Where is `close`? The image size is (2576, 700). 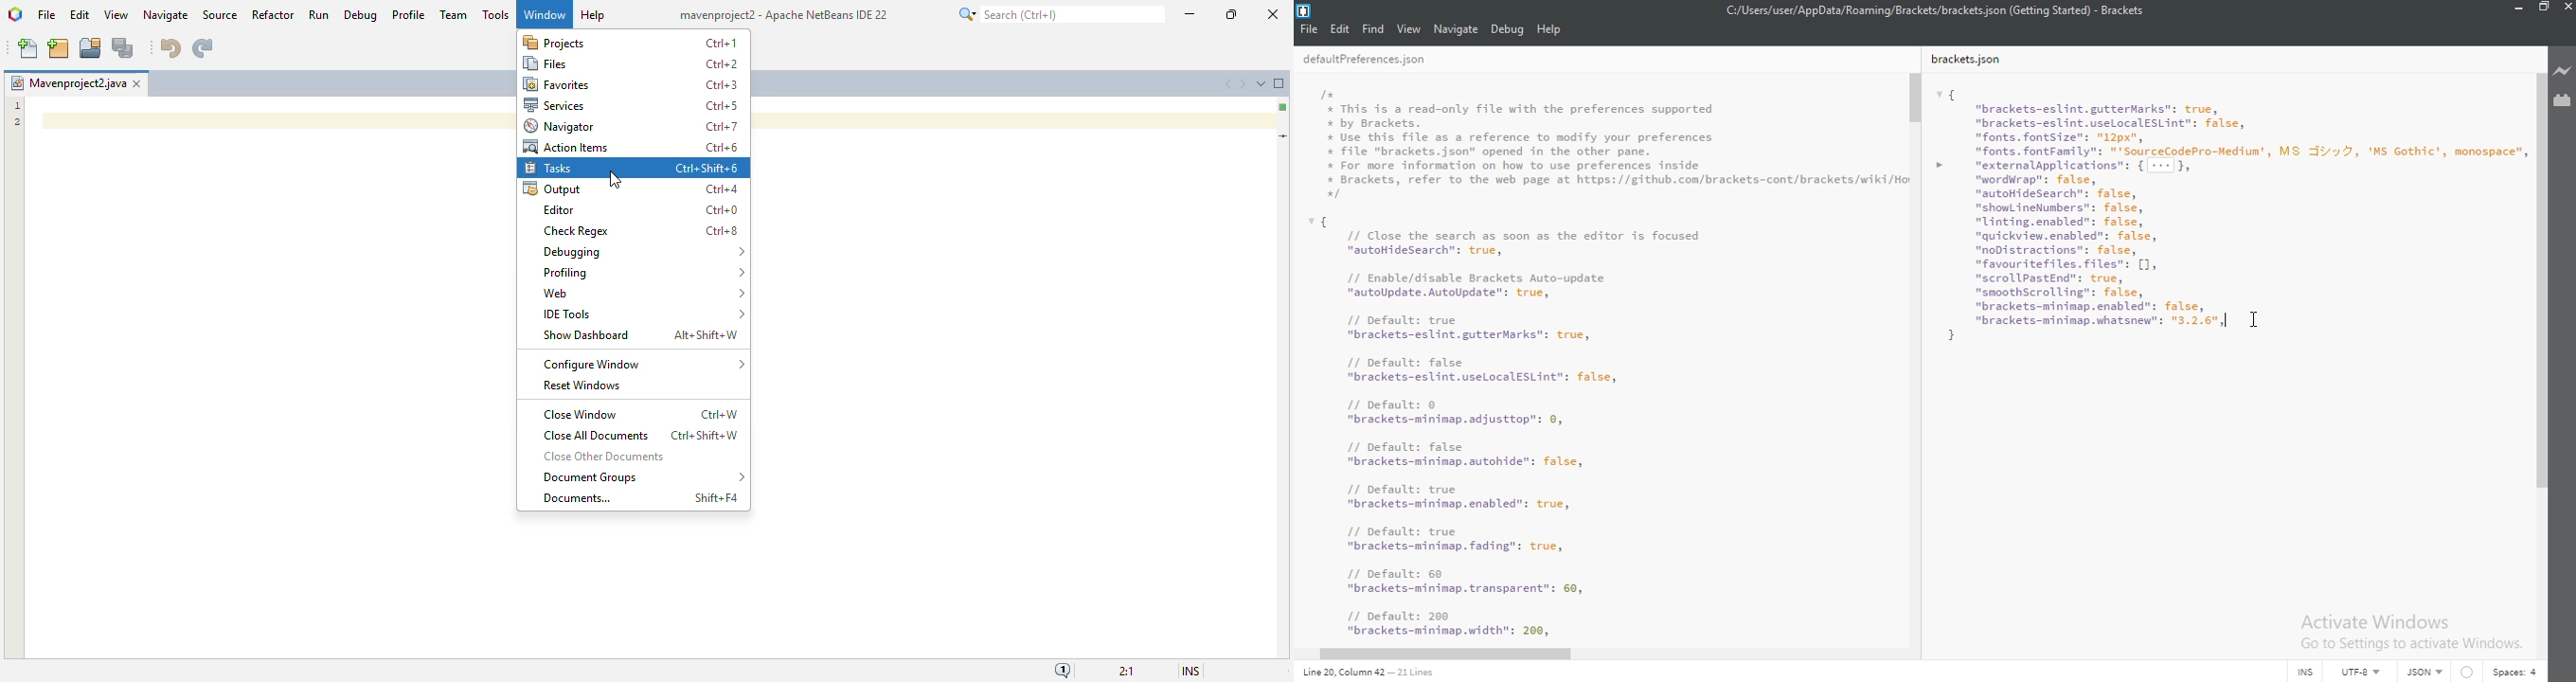
close is located at coordinates (2567, 11).